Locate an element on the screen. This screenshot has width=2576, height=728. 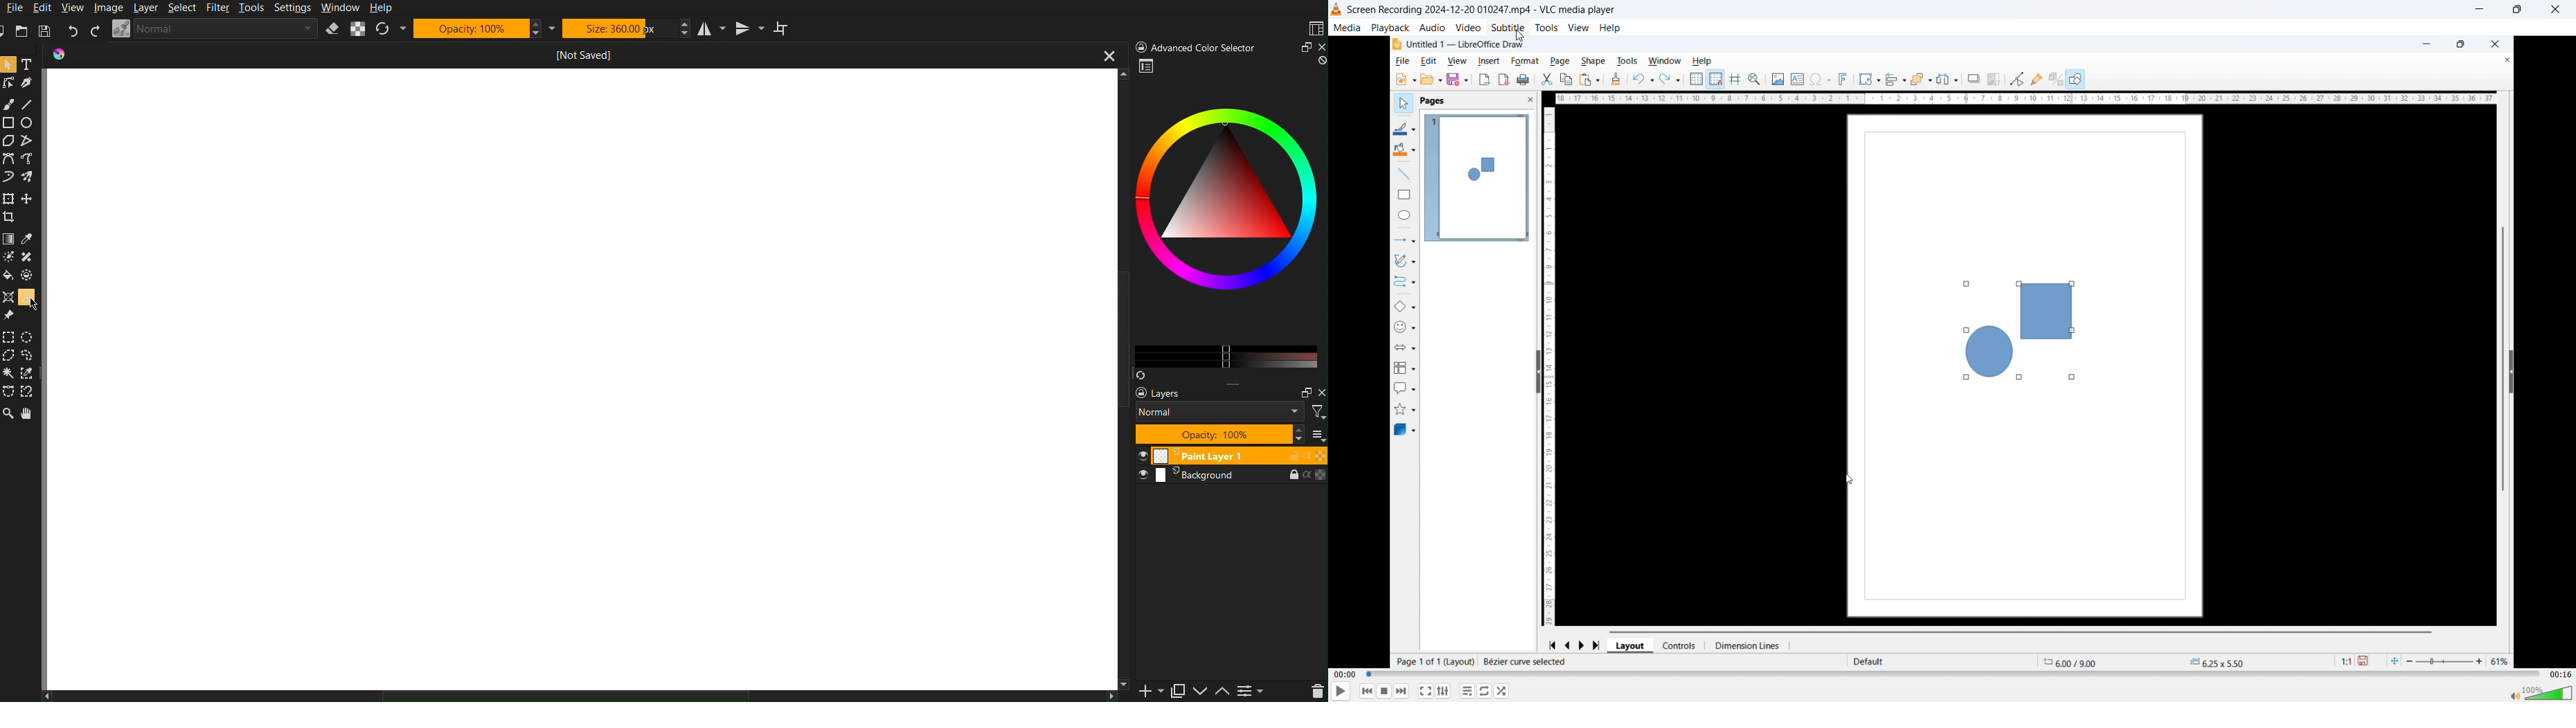
special character is located at coordinates (1821, 79).